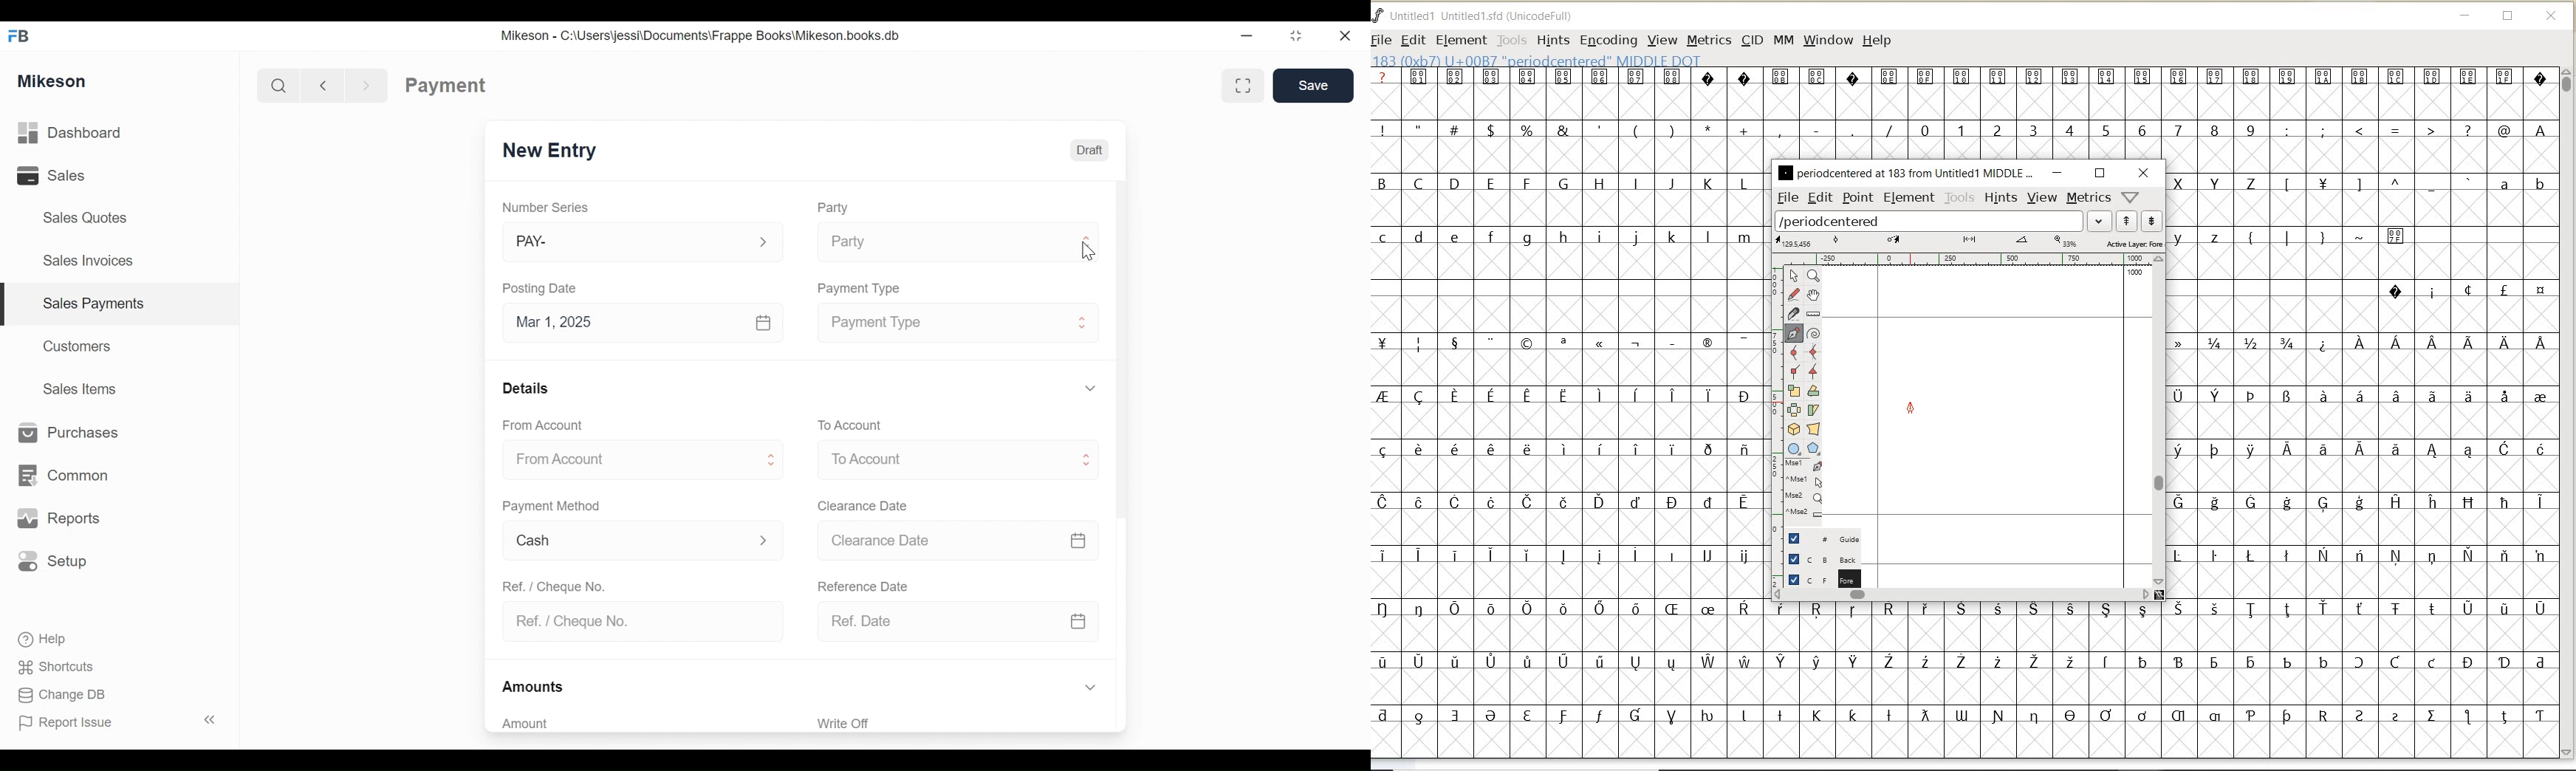 This screenshot has width=2576, height=784. I want to click on Amount, so click(533, 724).